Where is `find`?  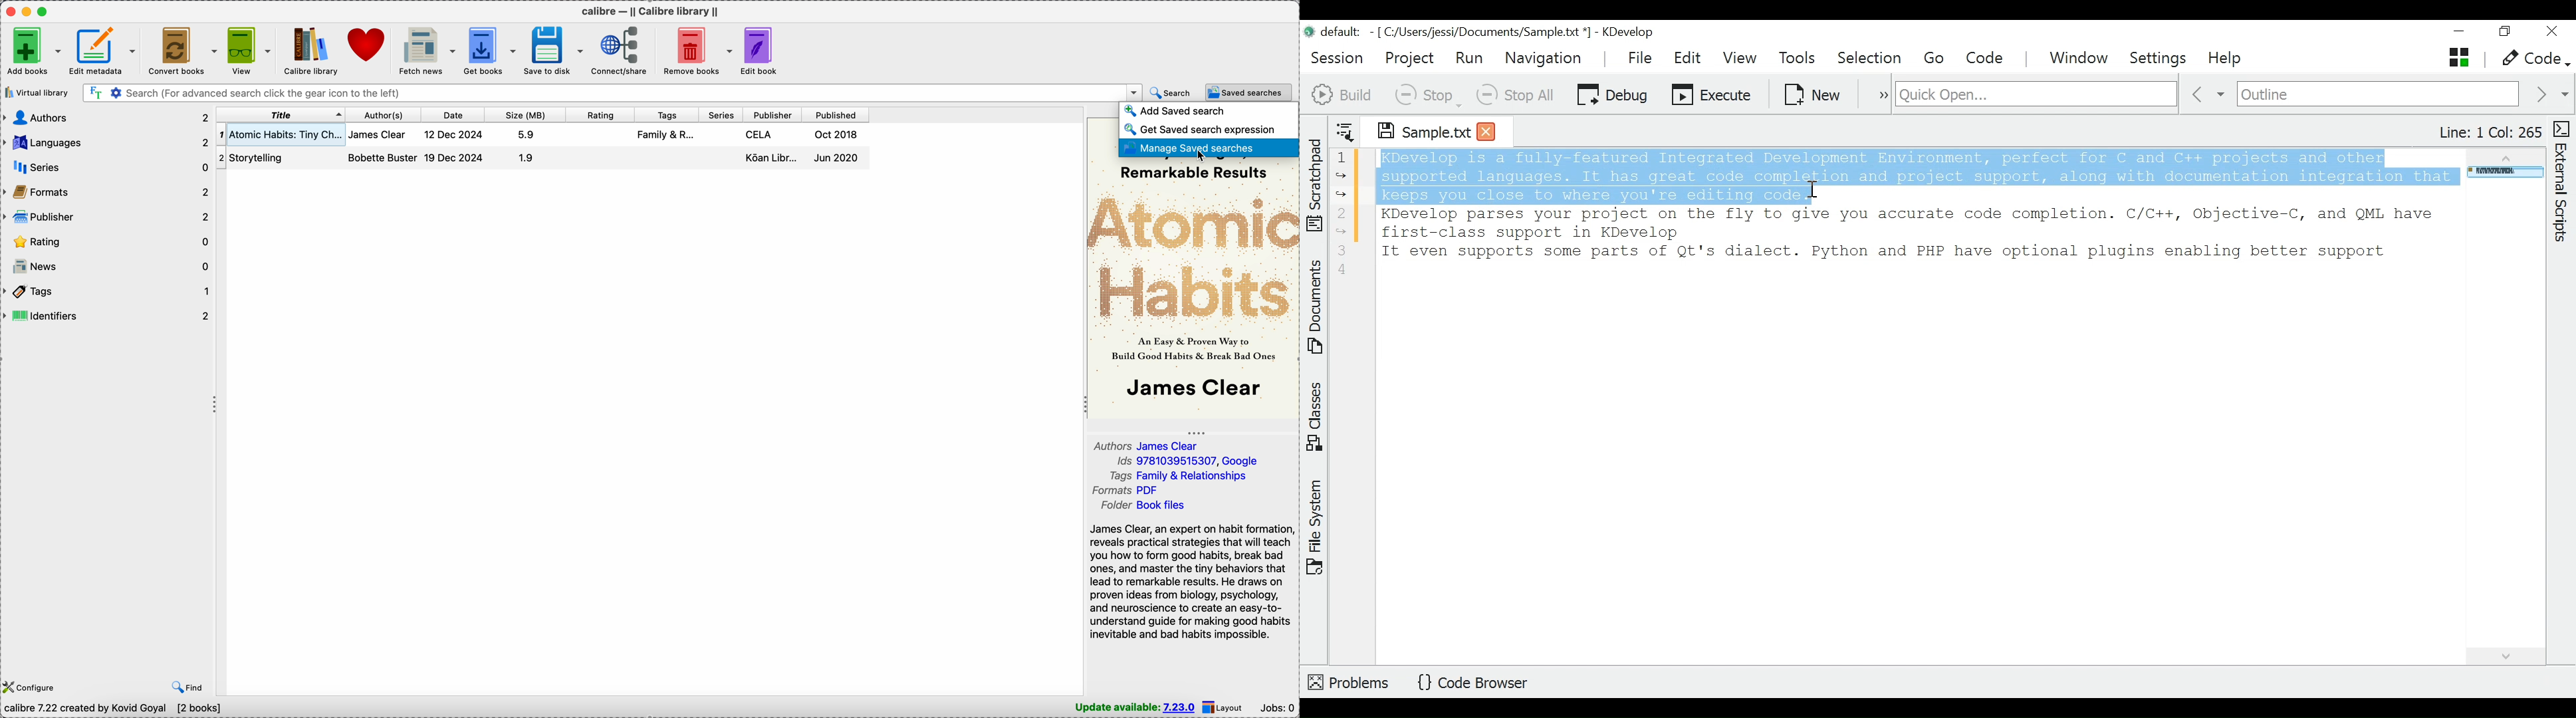 find is located at coordinates (190, 686).